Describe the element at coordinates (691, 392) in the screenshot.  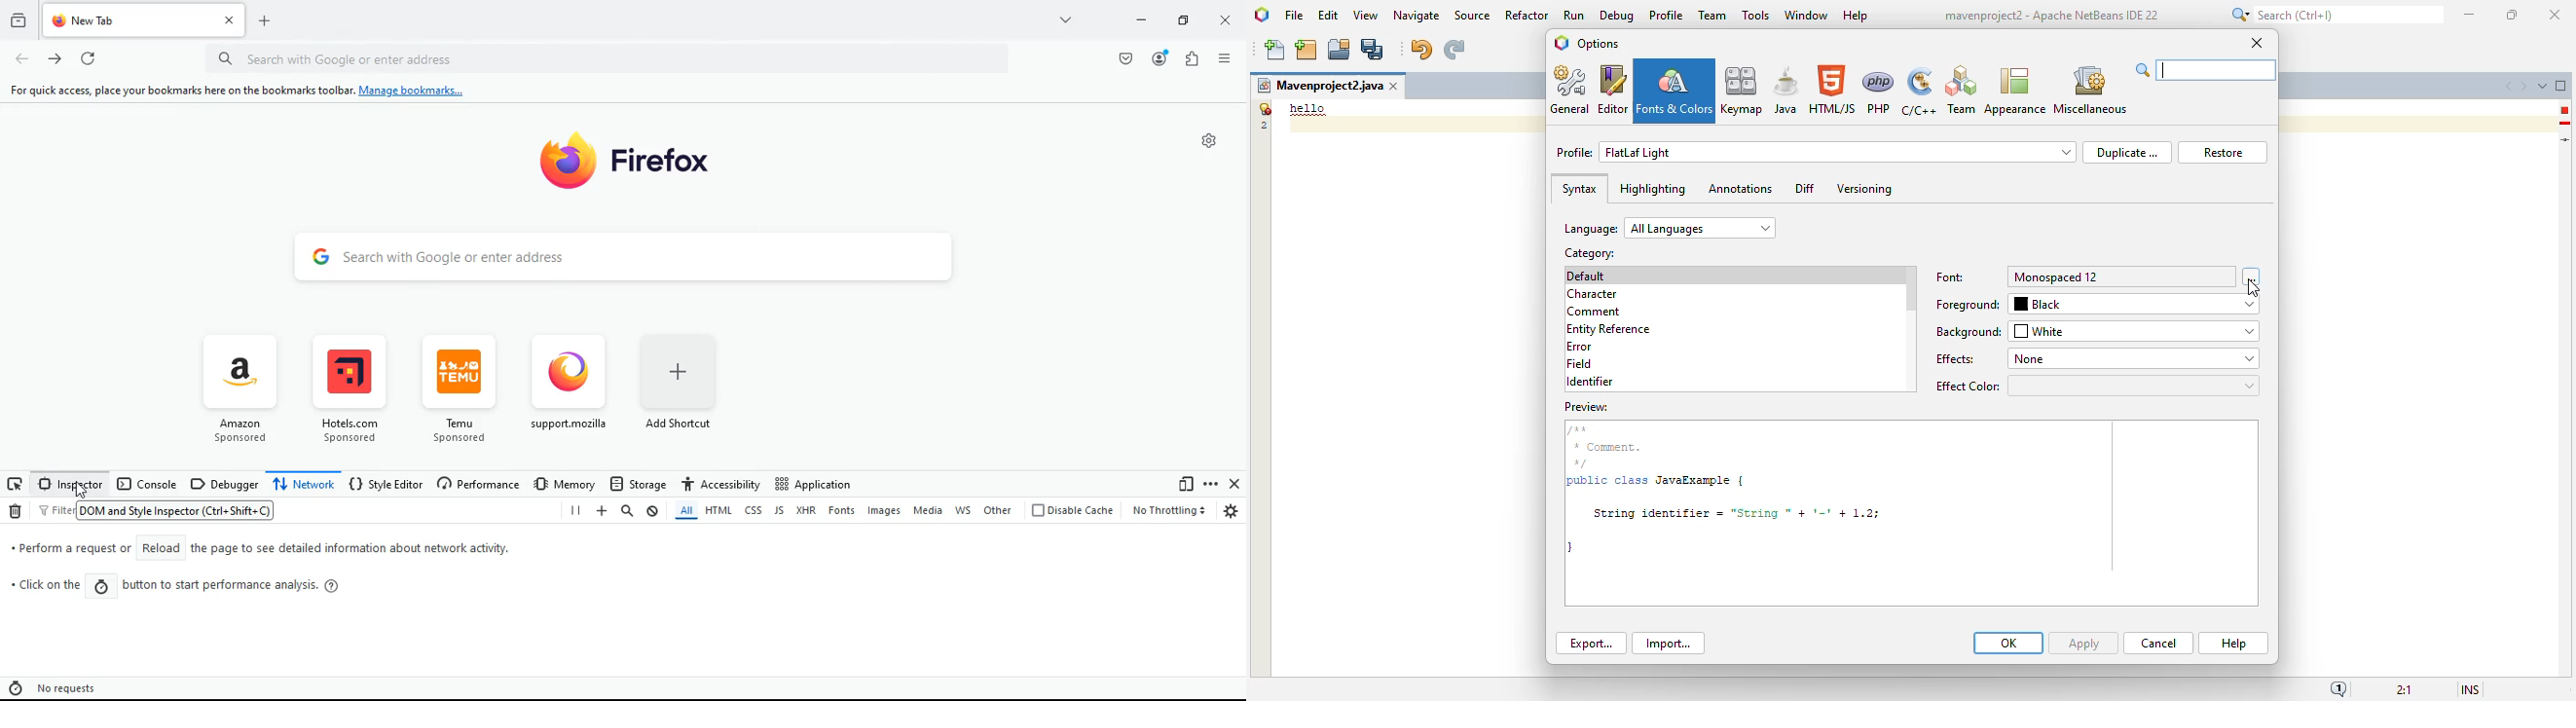
I see `add shortcut` at that location.